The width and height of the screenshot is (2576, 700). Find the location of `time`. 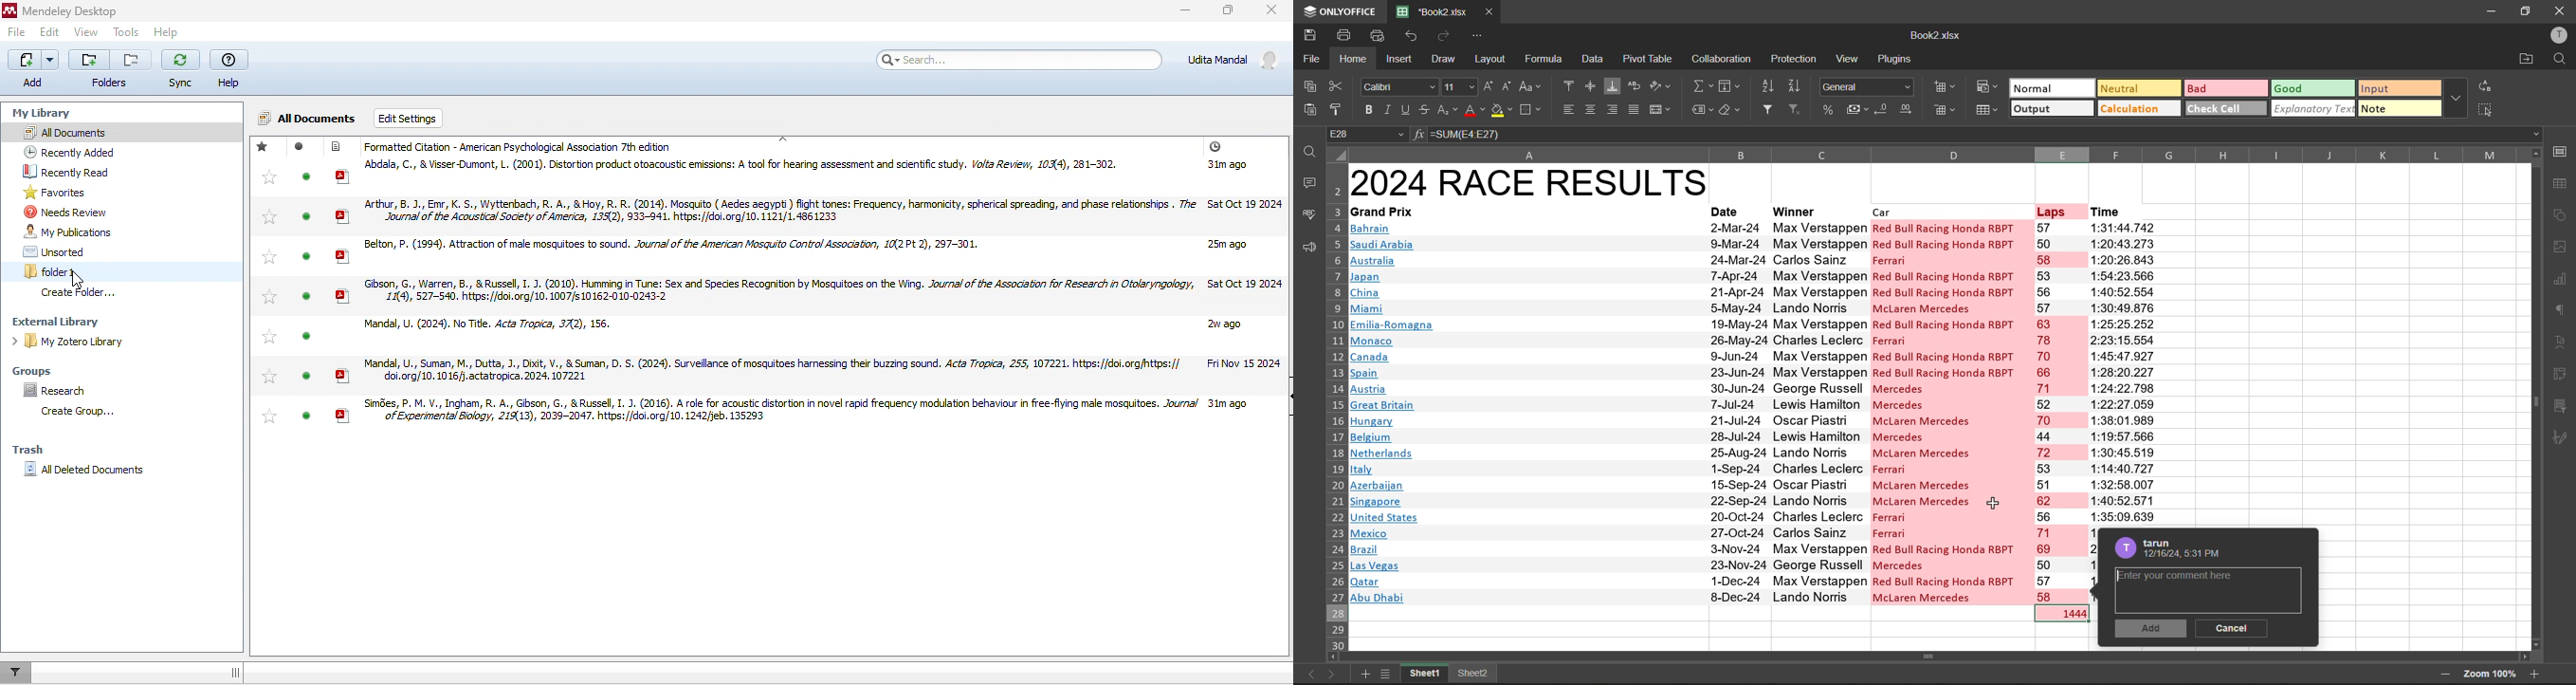

time is located at coordinates (2125, 373).